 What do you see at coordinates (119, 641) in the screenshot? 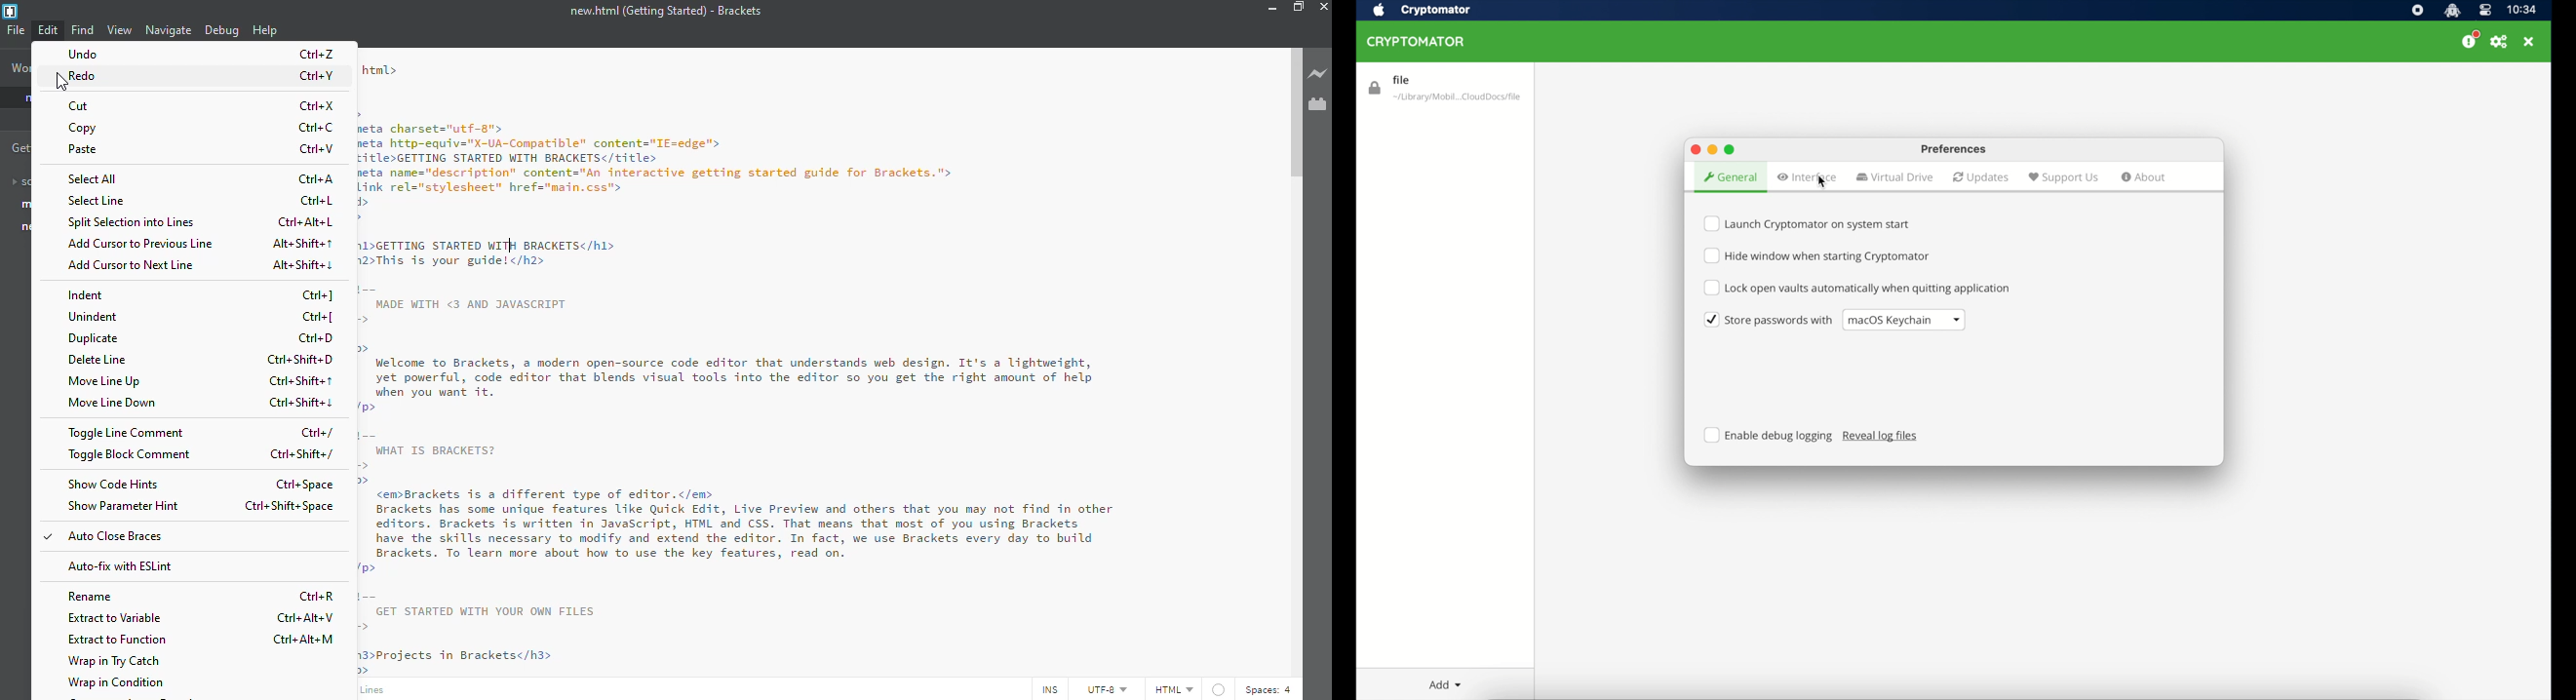
I see `extract to function` at bounding box center [119, 641].